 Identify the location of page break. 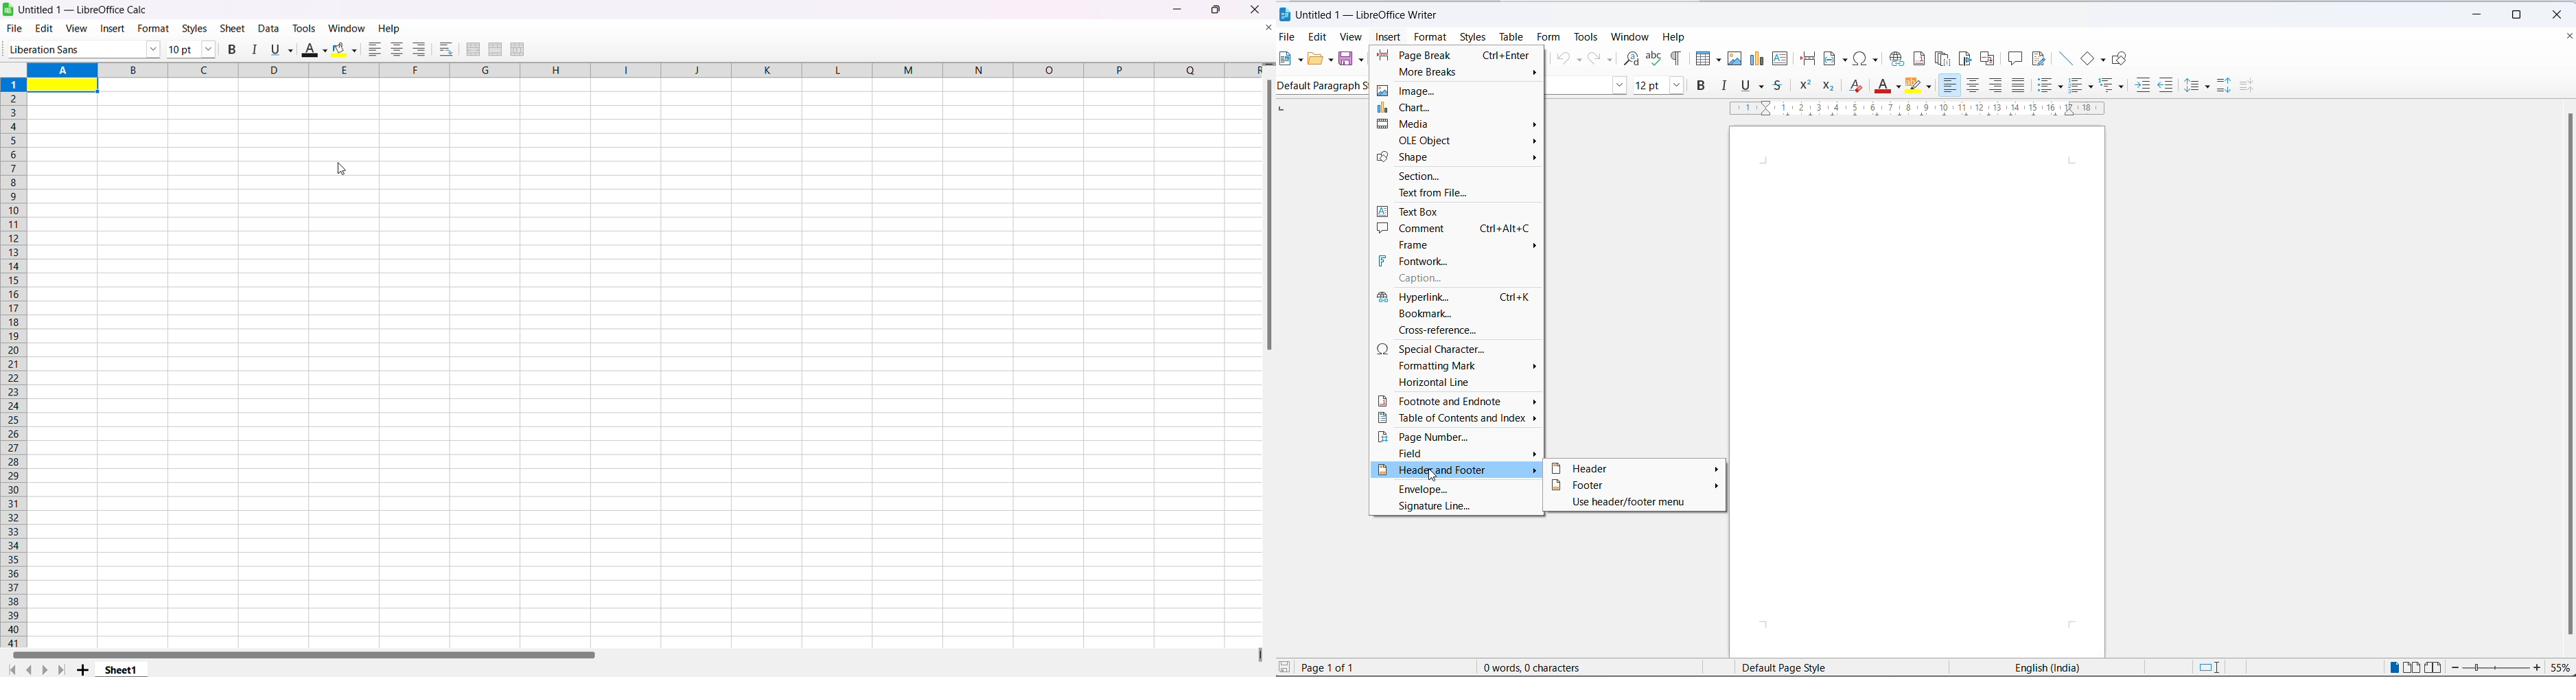
(1807, 59).